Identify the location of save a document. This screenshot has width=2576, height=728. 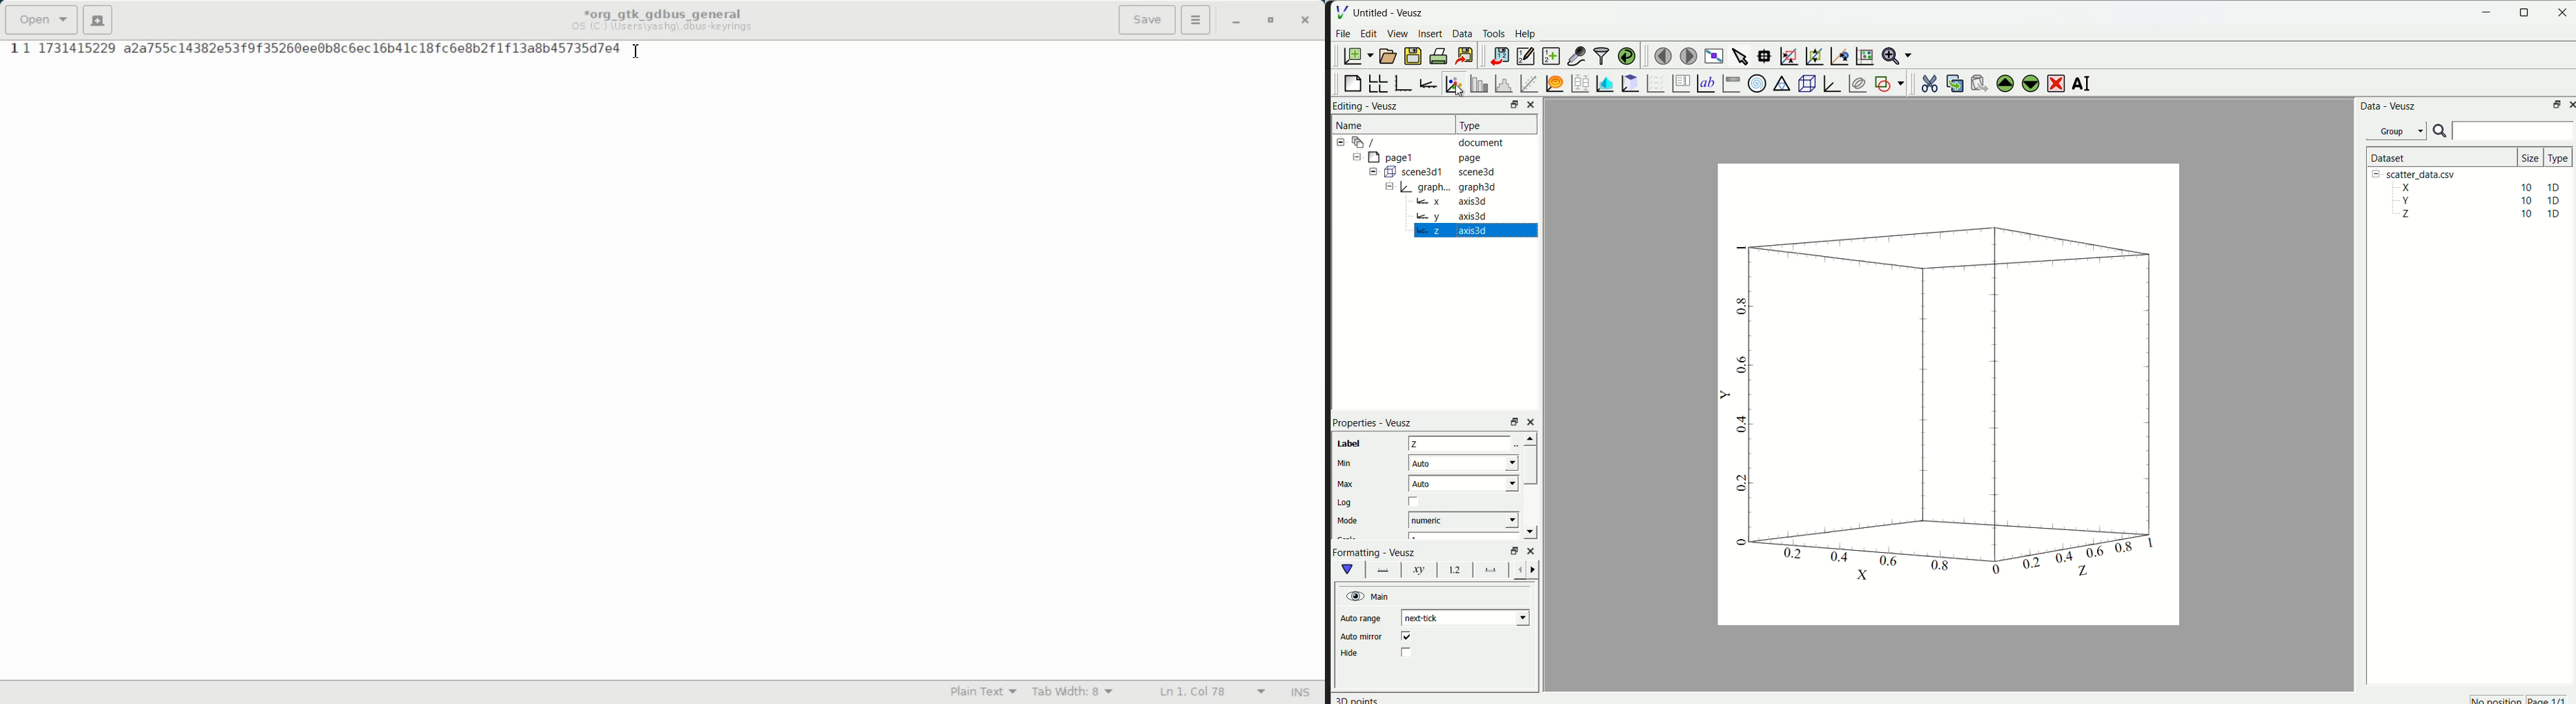
(1411, 57).